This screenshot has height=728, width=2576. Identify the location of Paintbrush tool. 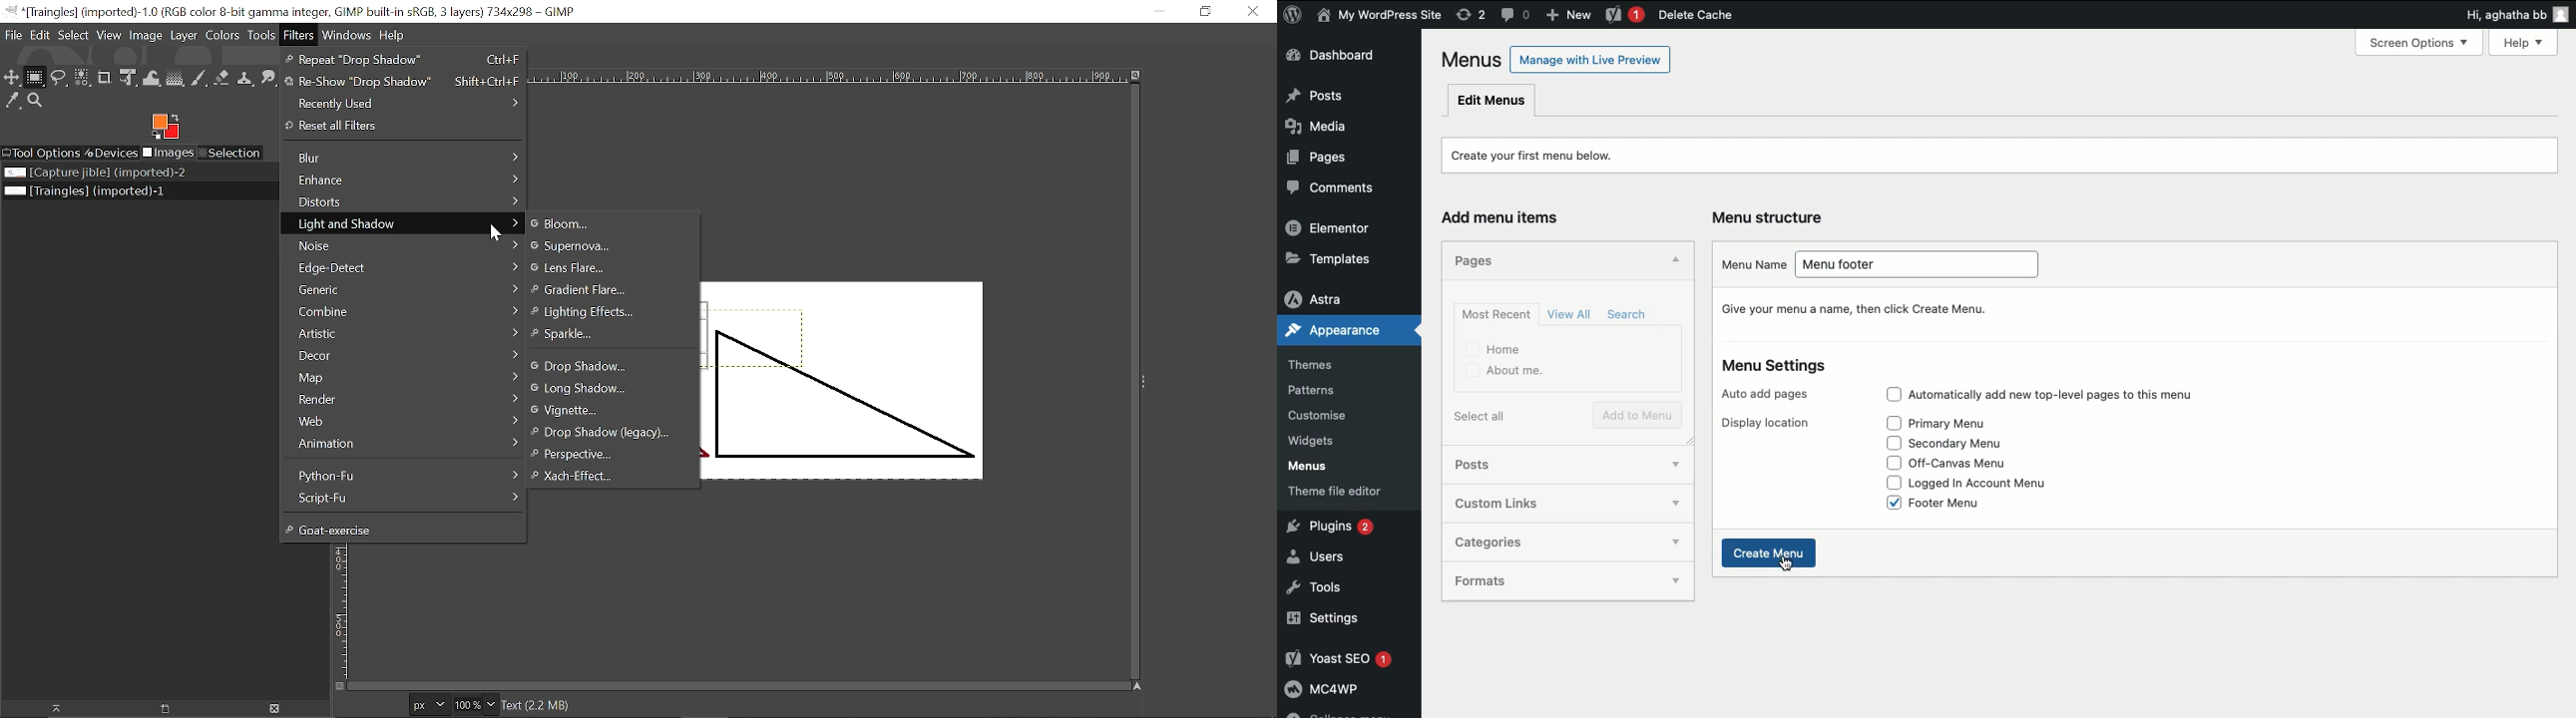
(201, 79).